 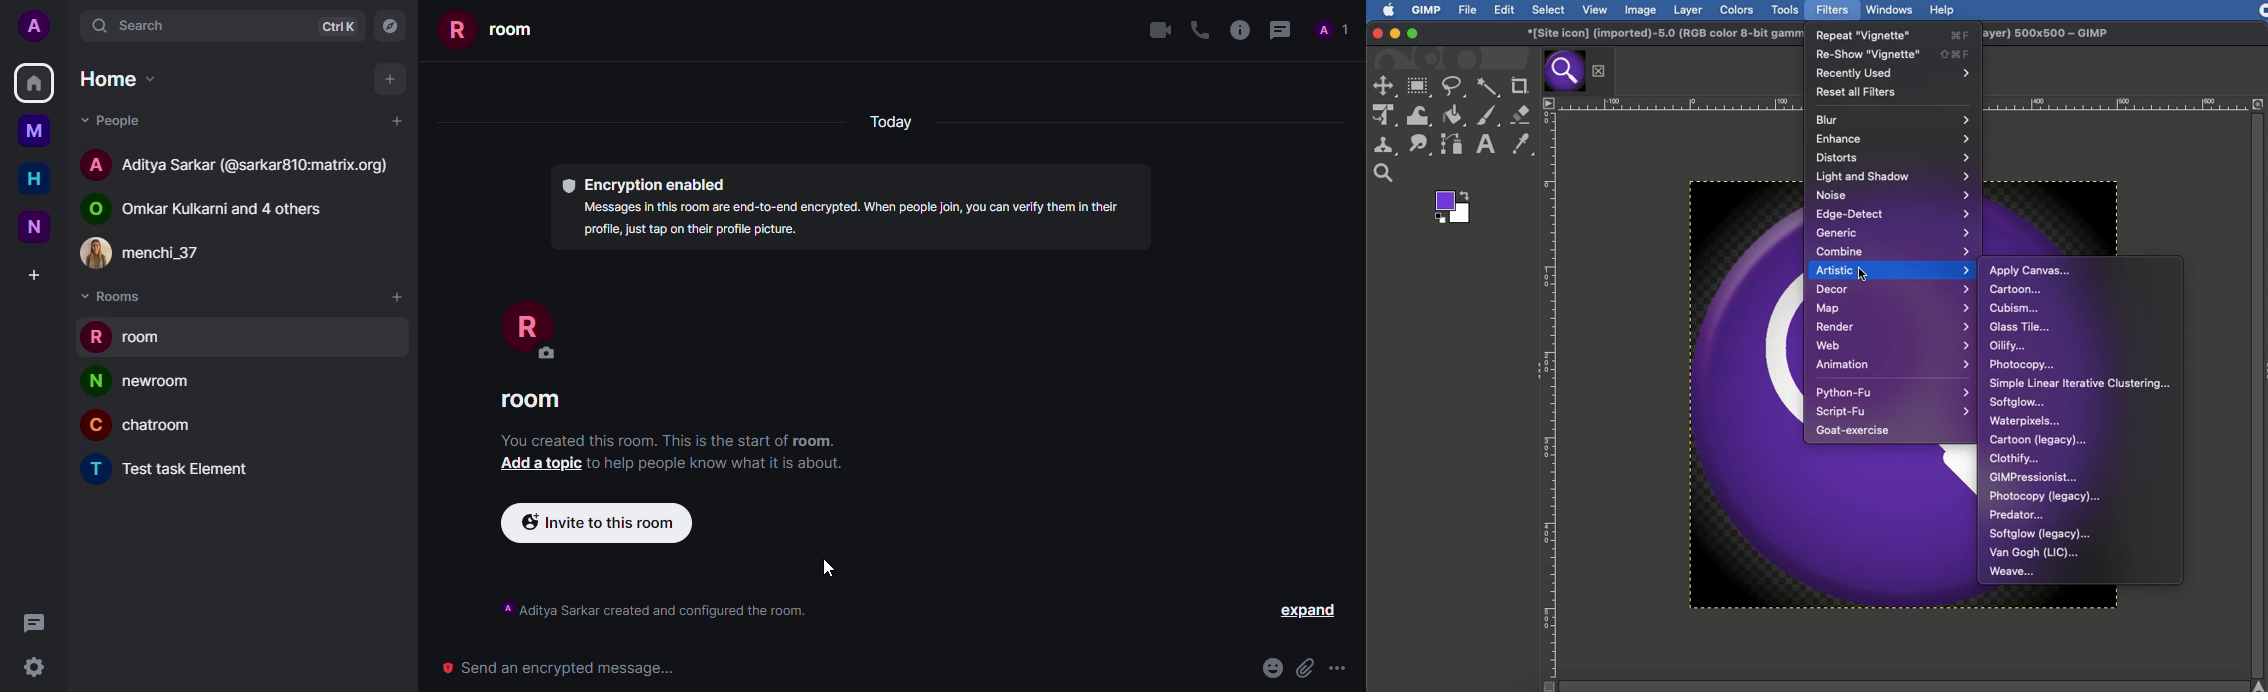 I want to click on threads, so click(x=1275, y=30).